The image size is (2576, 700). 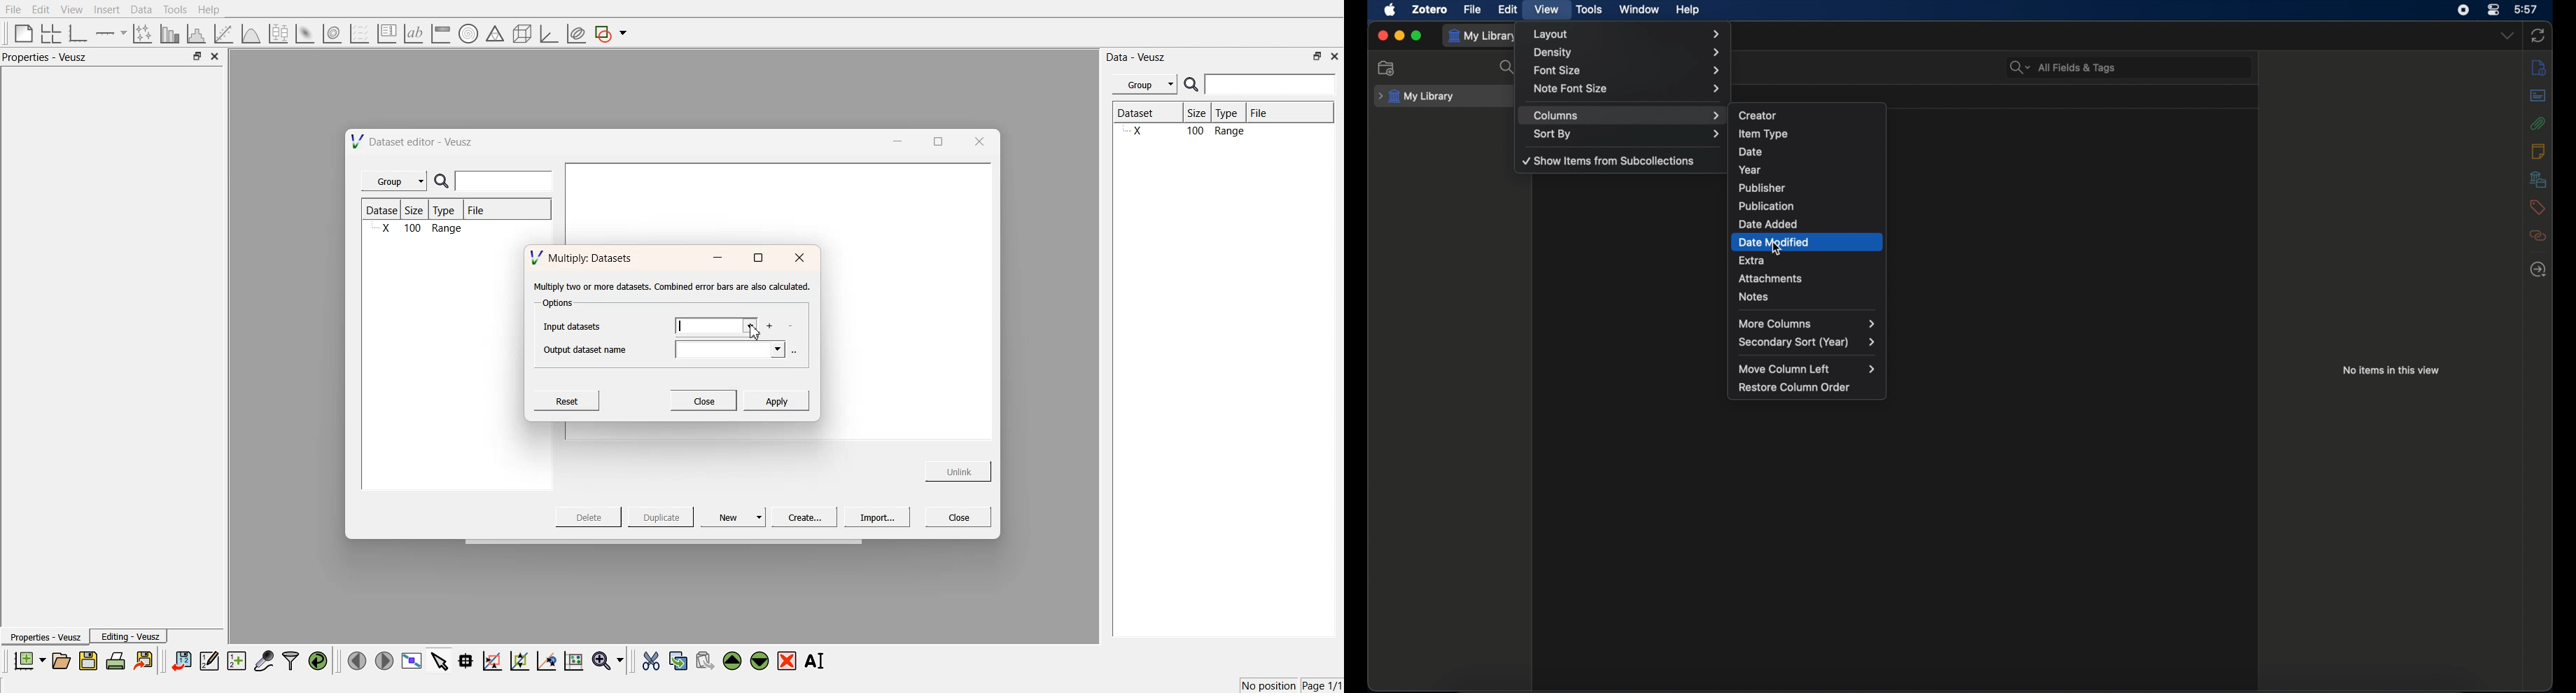 What do you see at coordinates (1807, 169) in the screenshot?
I see `year` at bounding box center [1807, 169].